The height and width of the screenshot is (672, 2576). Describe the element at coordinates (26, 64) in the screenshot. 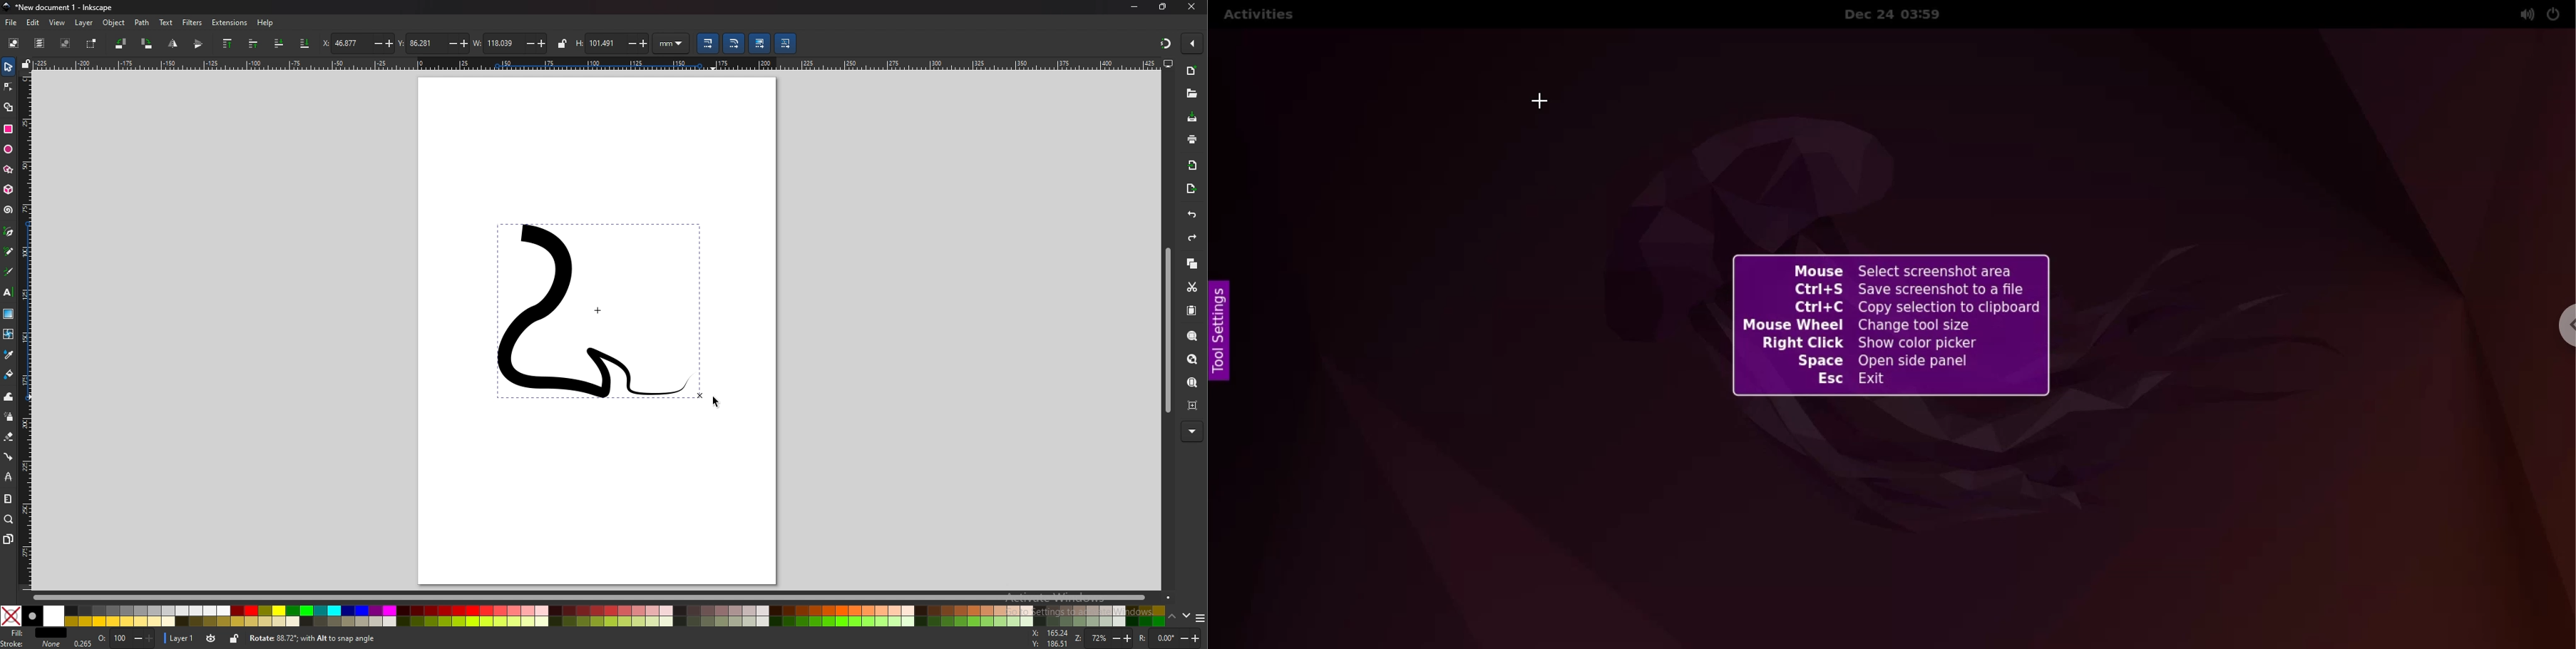

I see `lock guides` at that location.